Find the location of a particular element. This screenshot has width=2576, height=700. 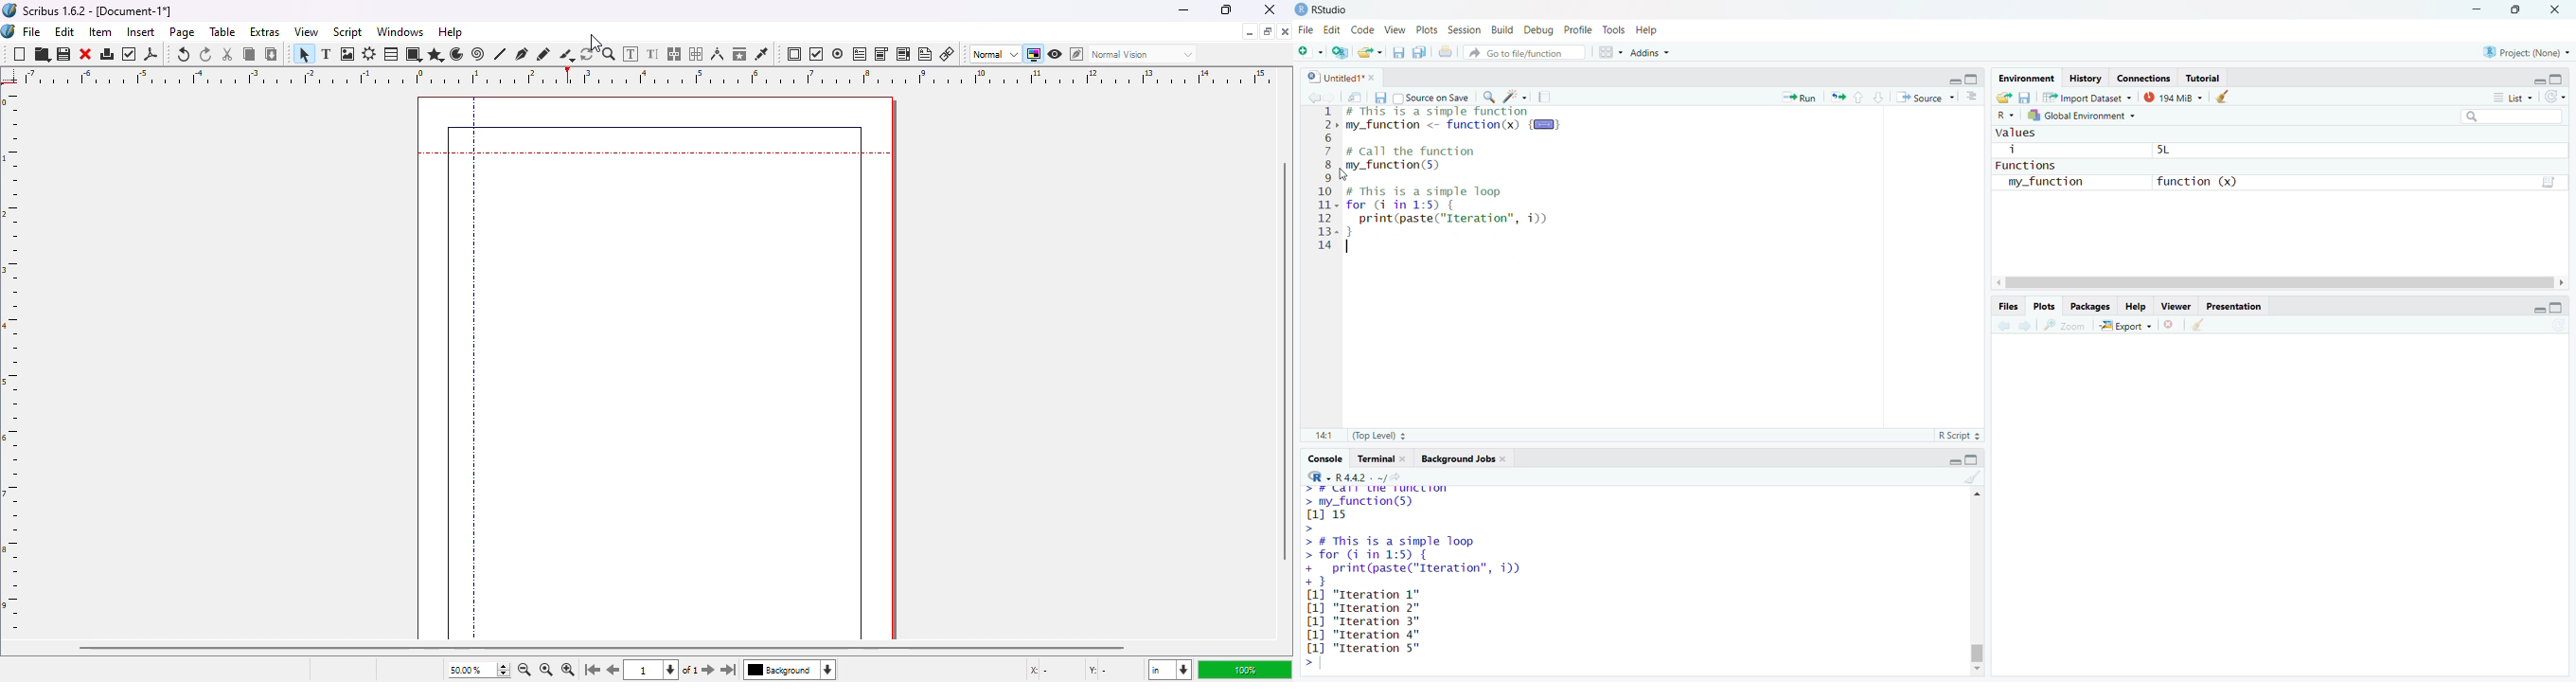

[1] "Iteration 5" is located at coordinates (1361, 648).